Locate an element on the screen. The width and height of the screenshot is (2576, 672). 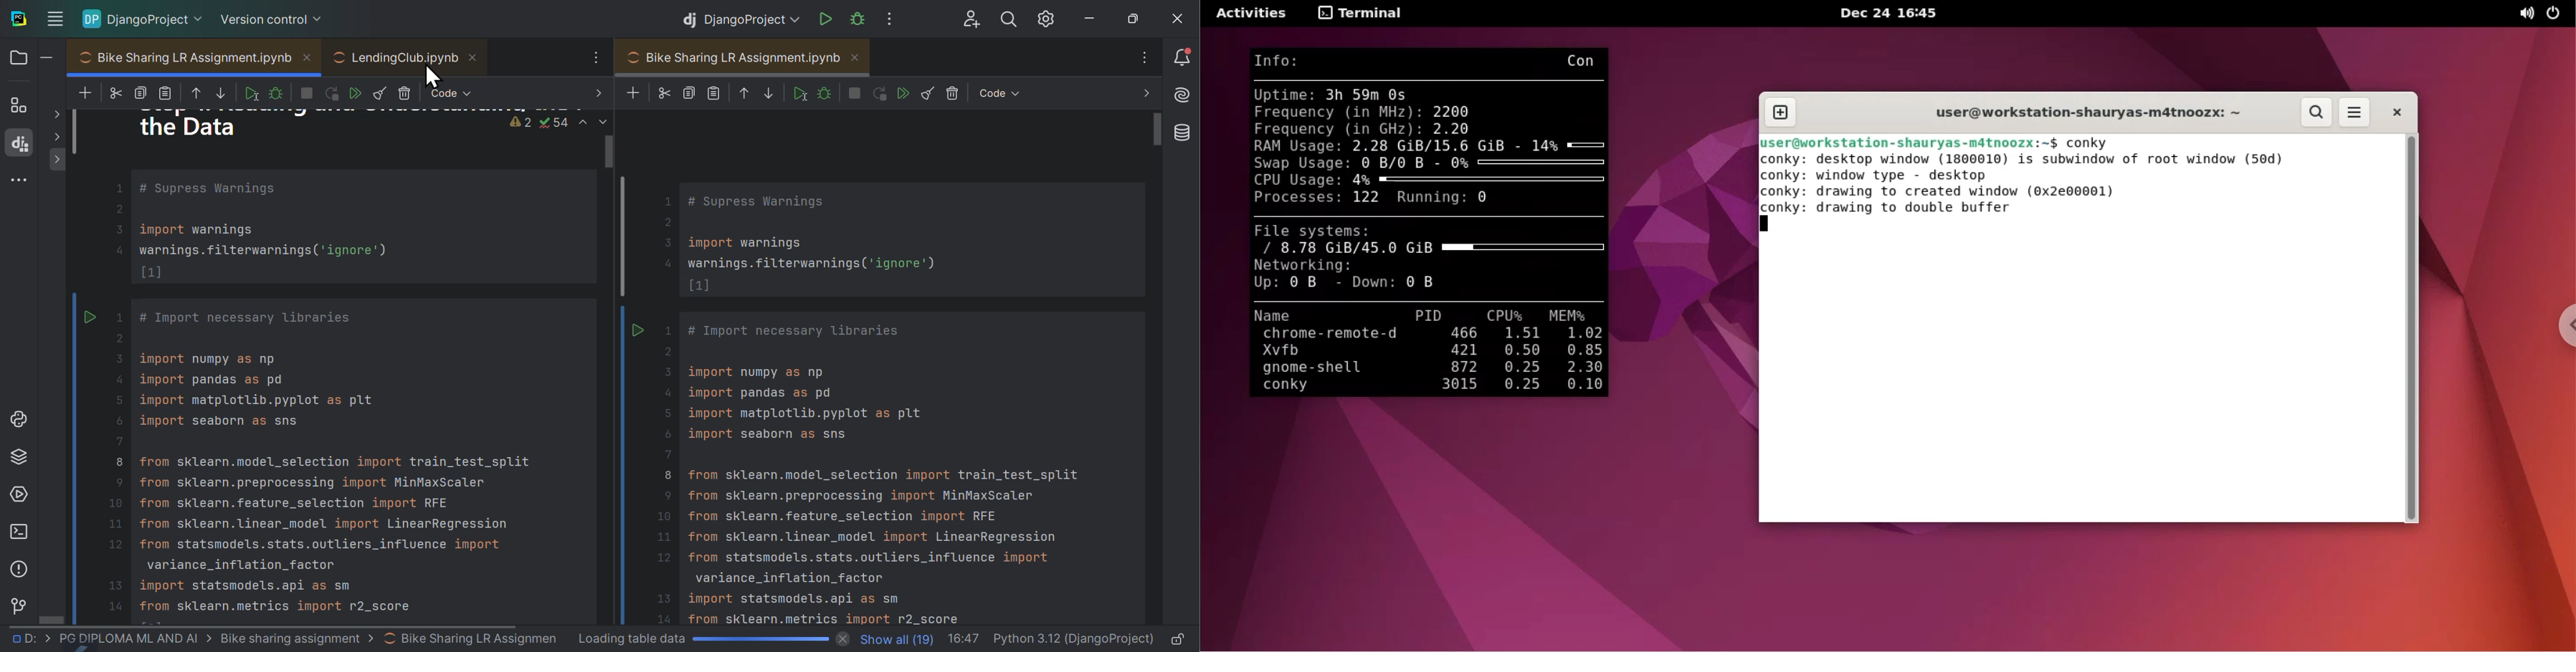
Notifications is located at coordinates (1185, 59).